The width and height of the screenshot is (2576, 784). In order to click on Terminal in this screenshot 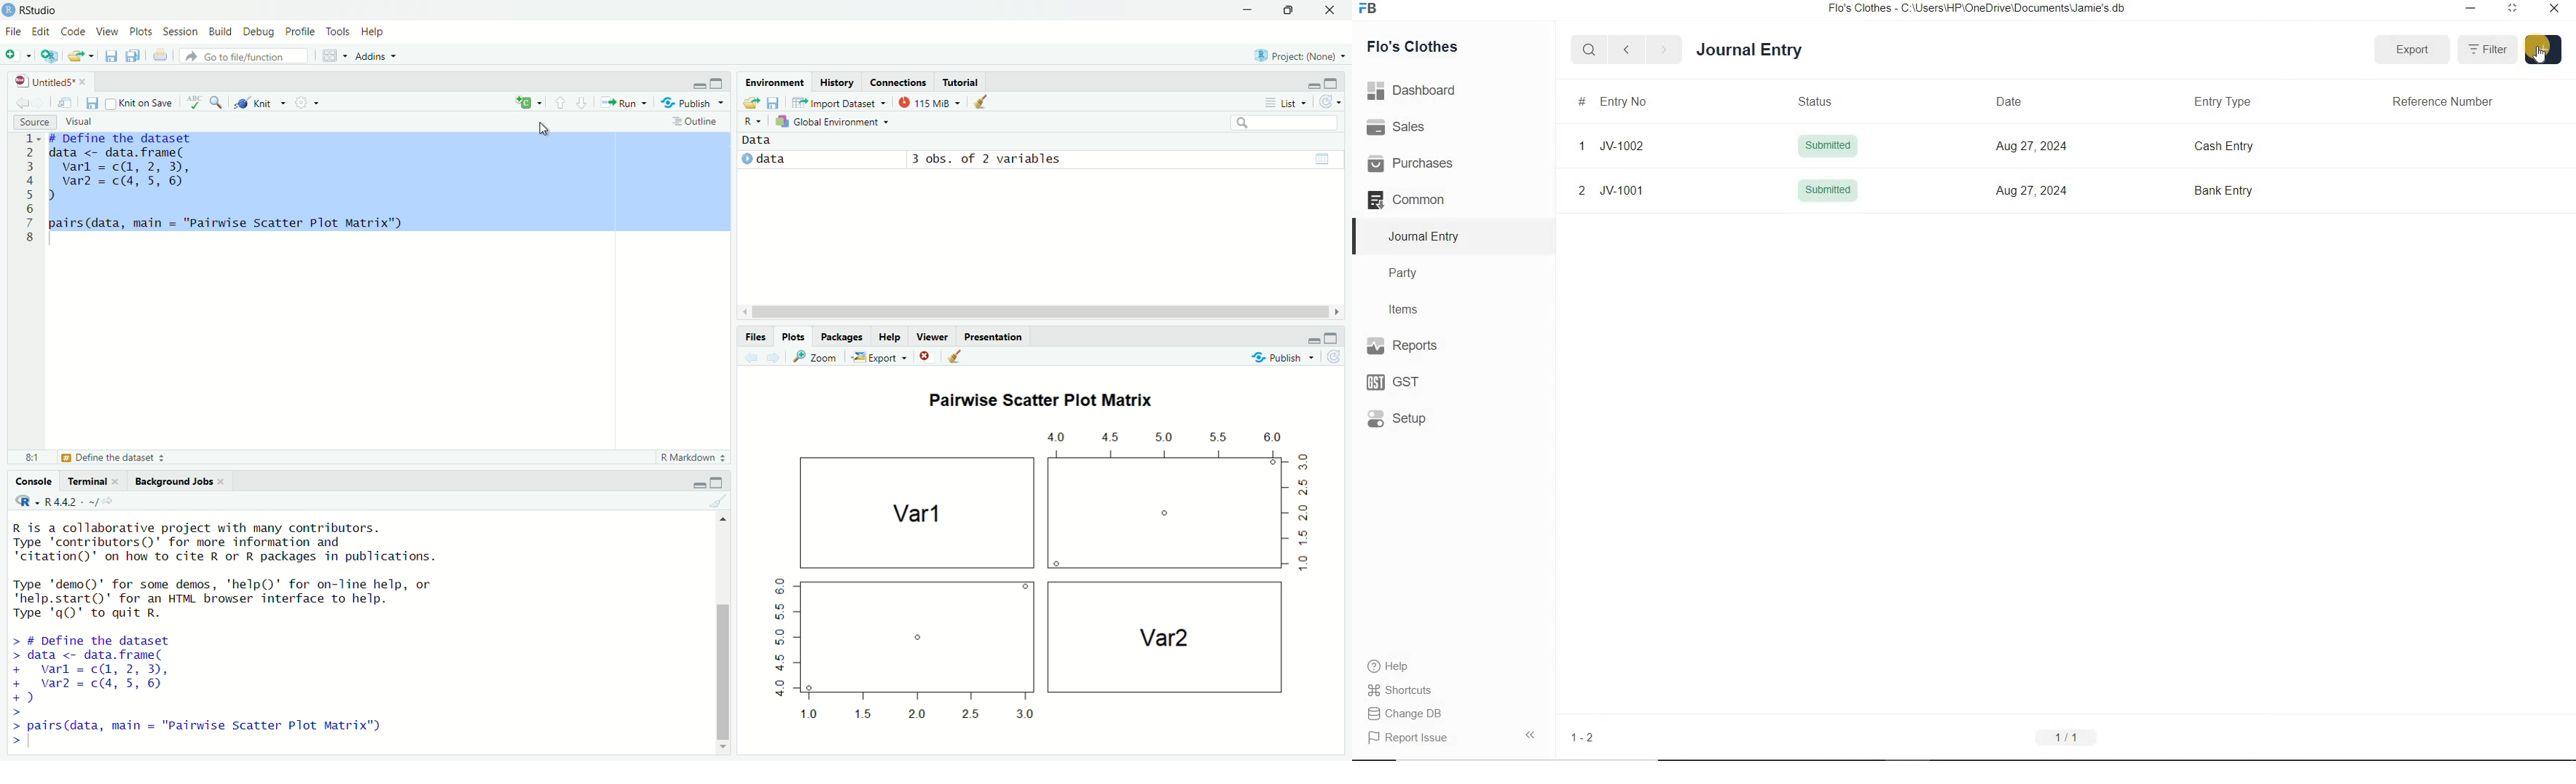, I will do `click(92, 479)`.